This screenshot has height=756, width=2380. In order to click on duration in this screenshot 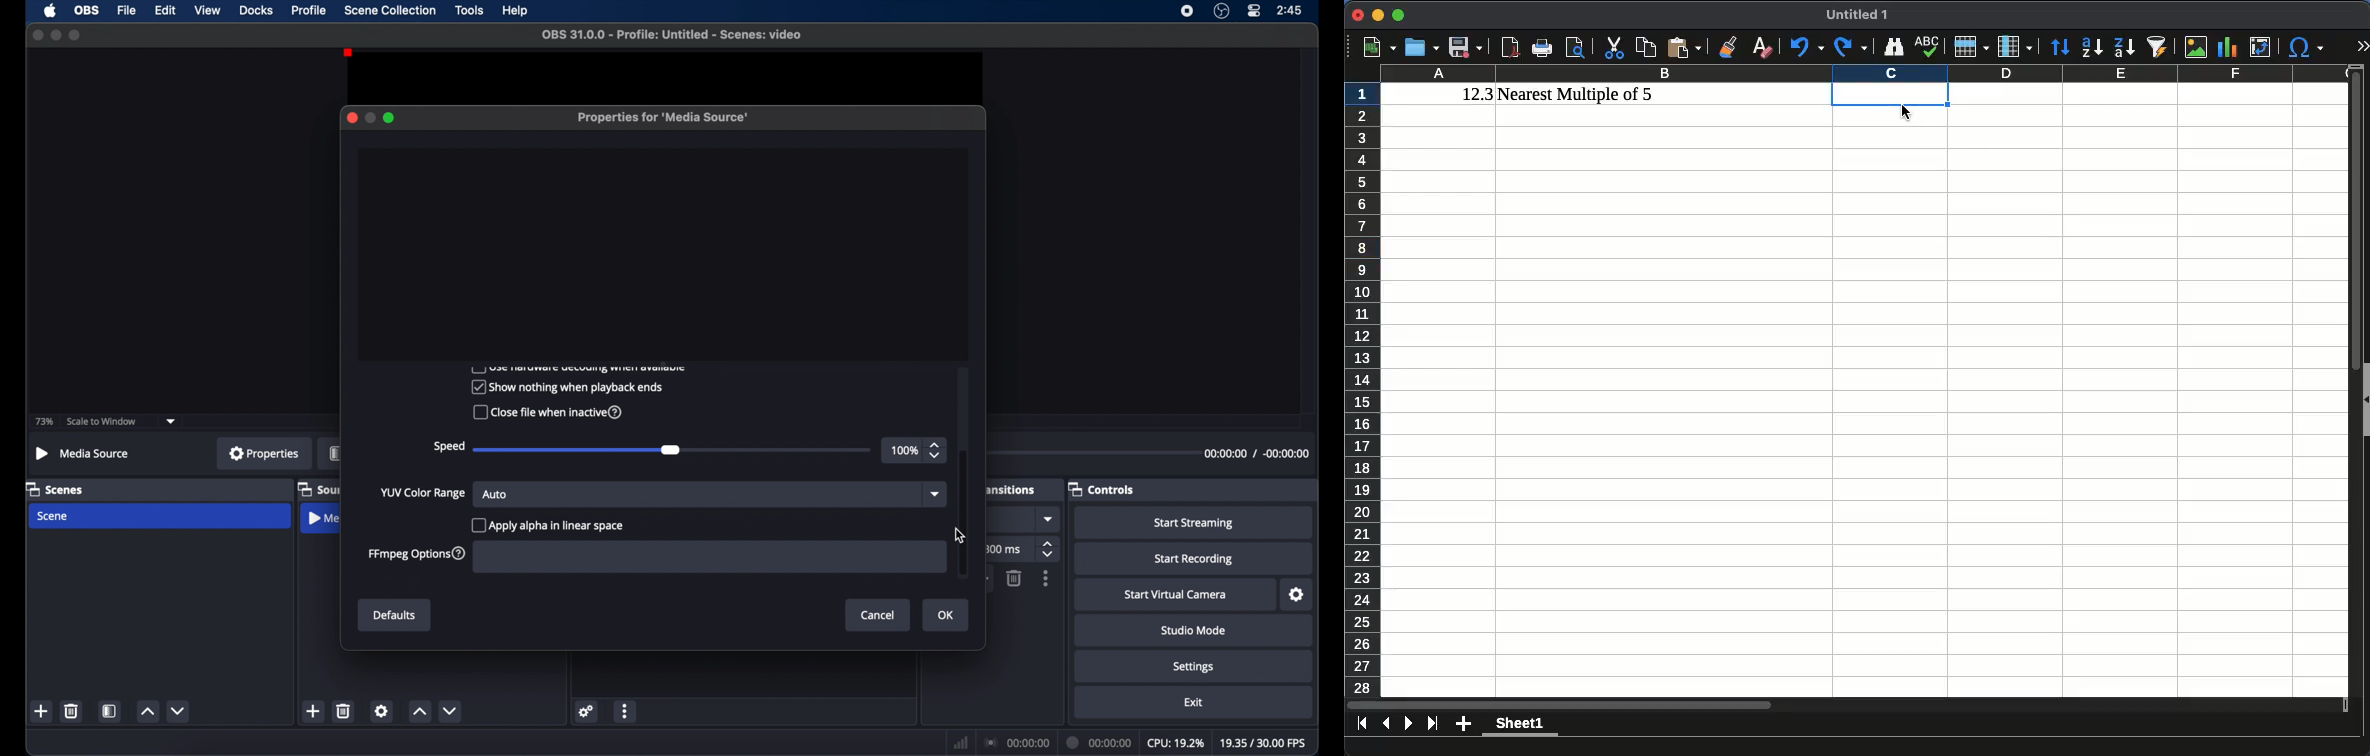, I will do `click(1099, 742)`.